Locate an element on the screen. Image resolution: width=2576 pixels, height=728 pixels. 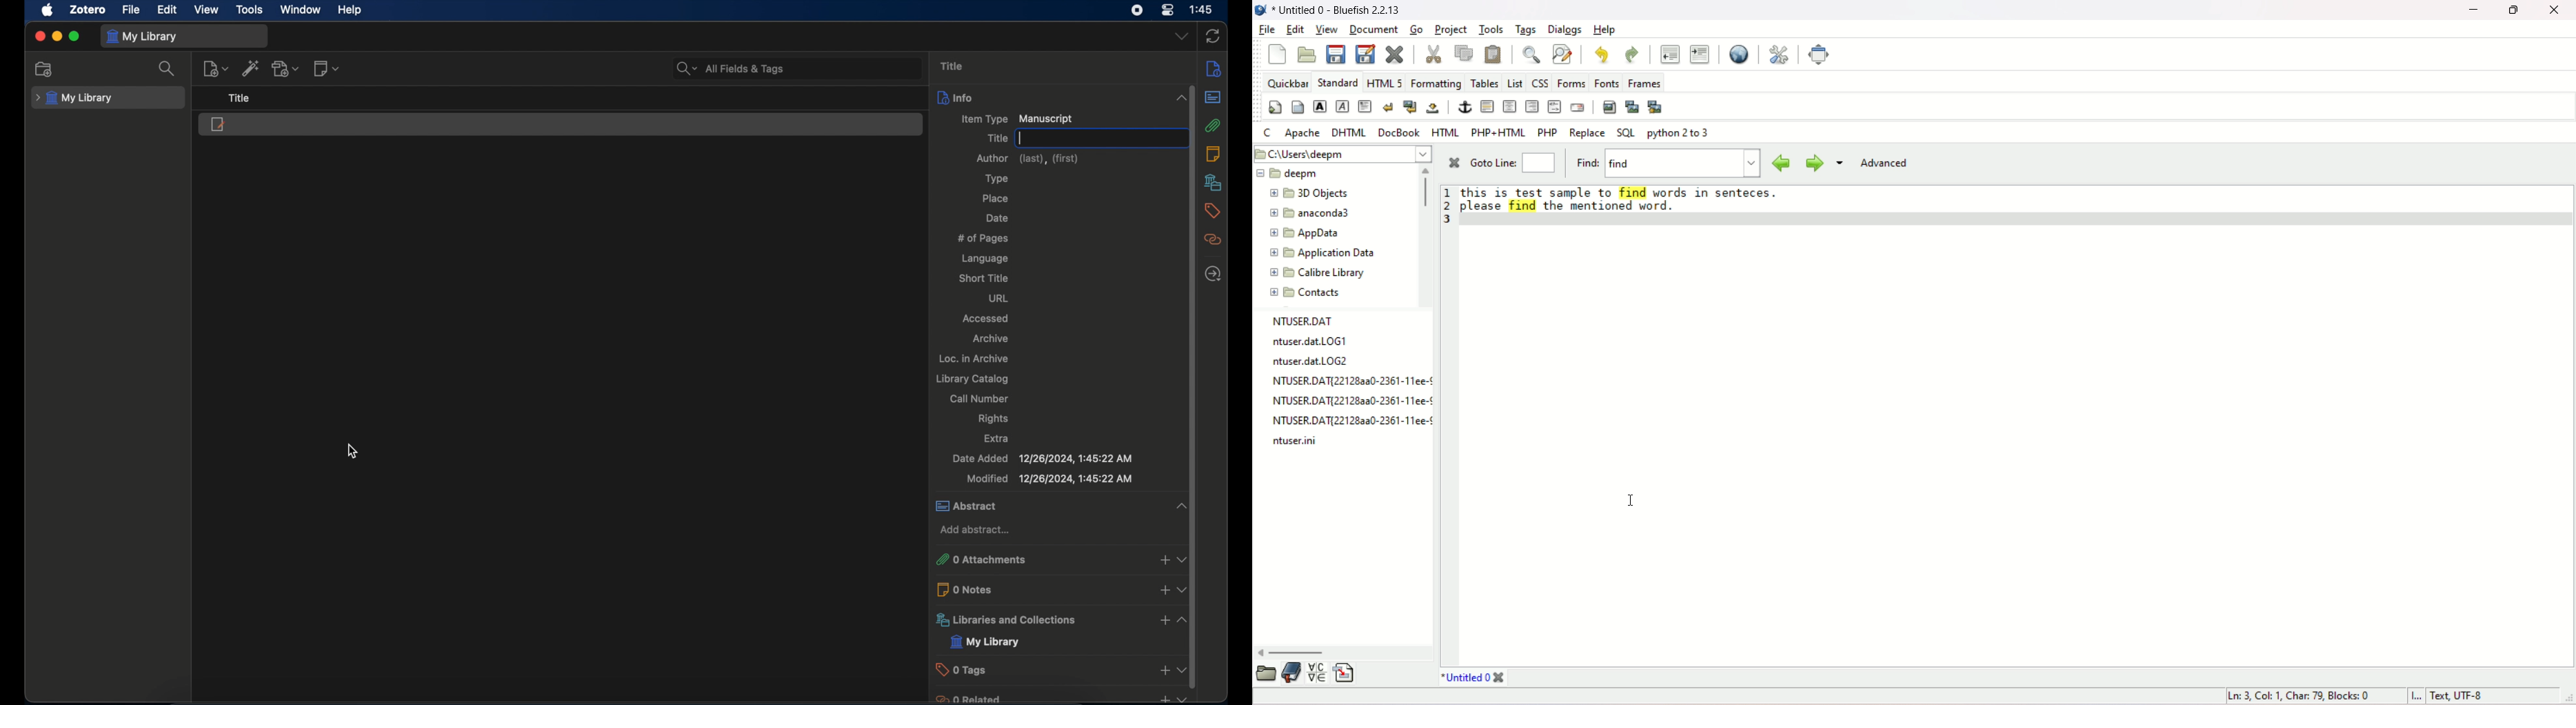
non-breaking space is located at coordinates (1433, 109).